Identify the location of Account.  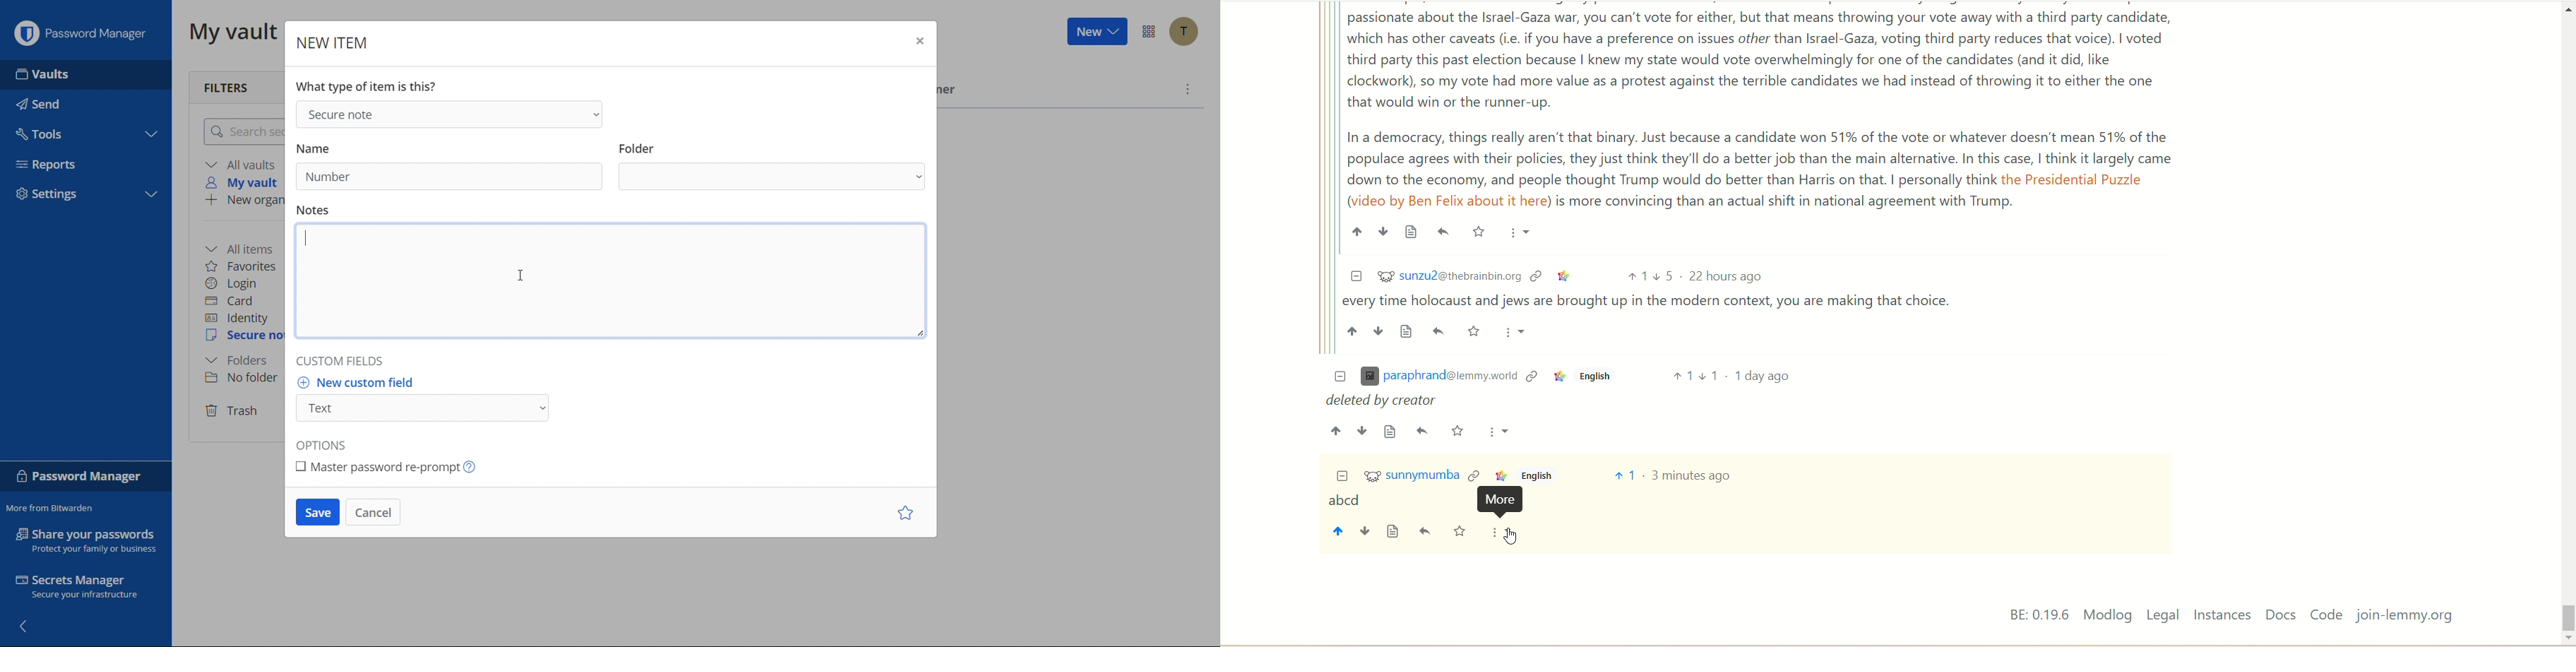
(1183, 31).